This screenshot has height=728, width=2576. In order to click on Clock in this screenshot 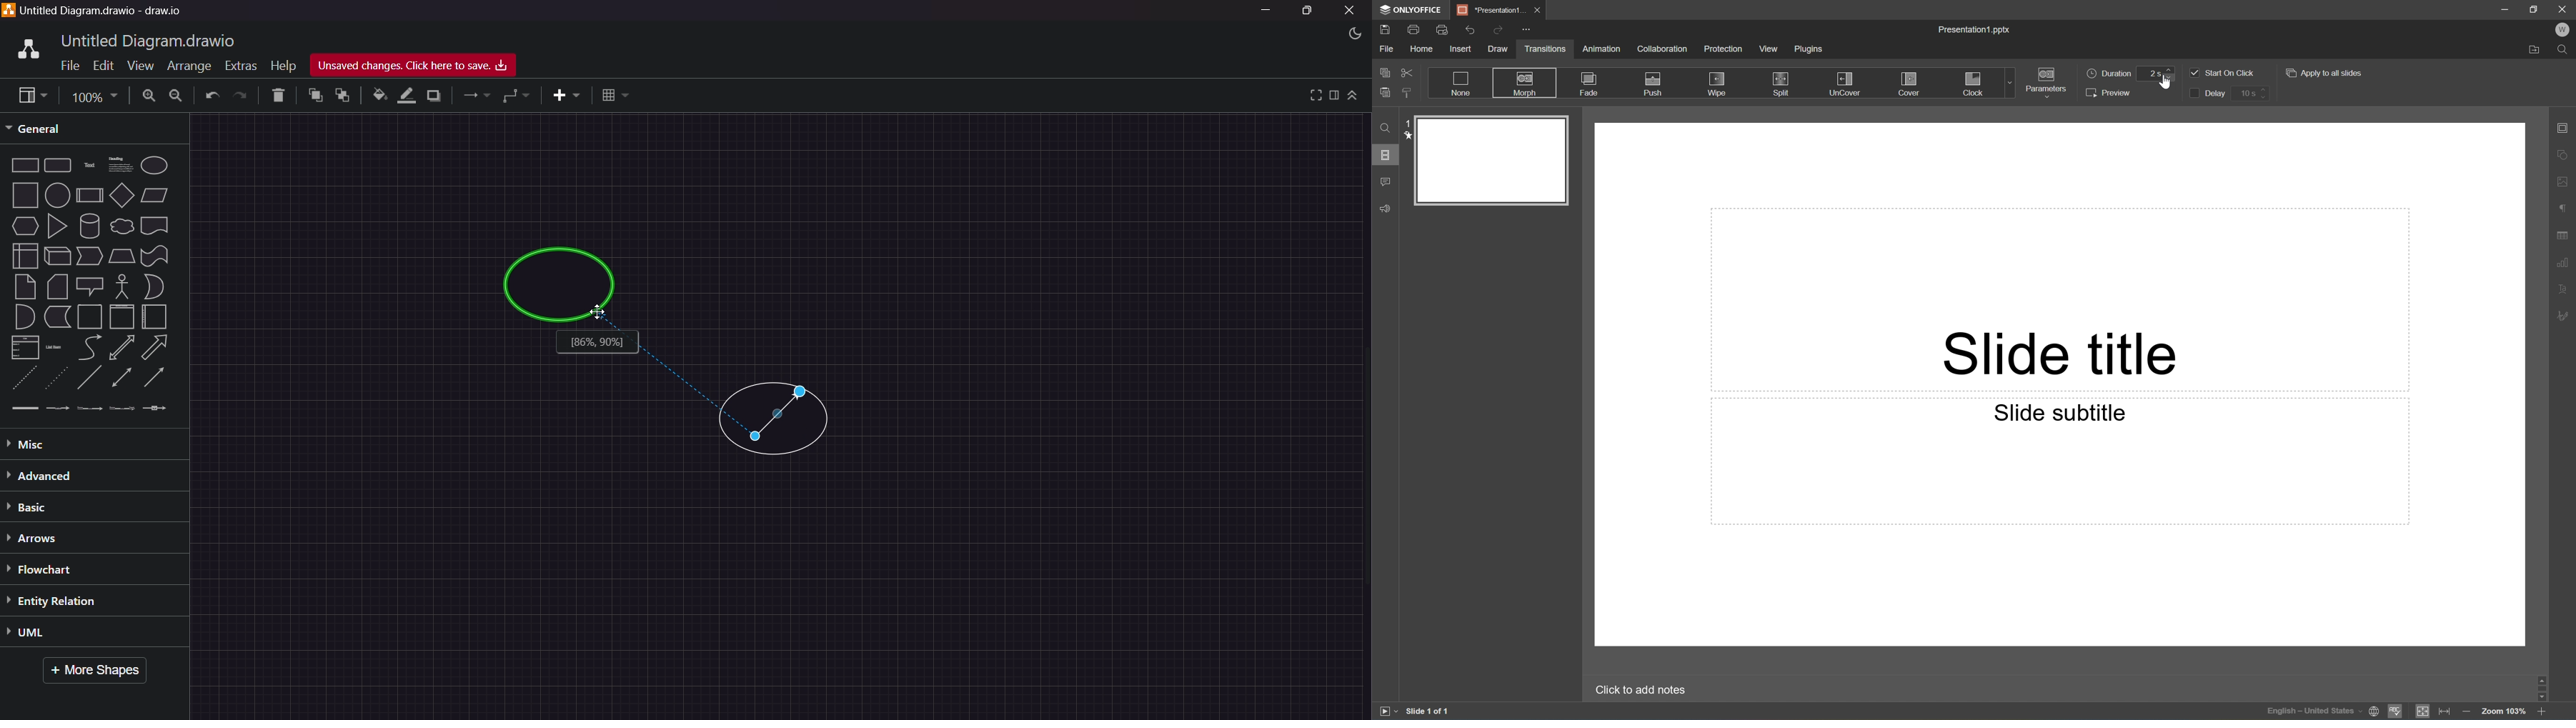, I will do `click(1975, 83)`.